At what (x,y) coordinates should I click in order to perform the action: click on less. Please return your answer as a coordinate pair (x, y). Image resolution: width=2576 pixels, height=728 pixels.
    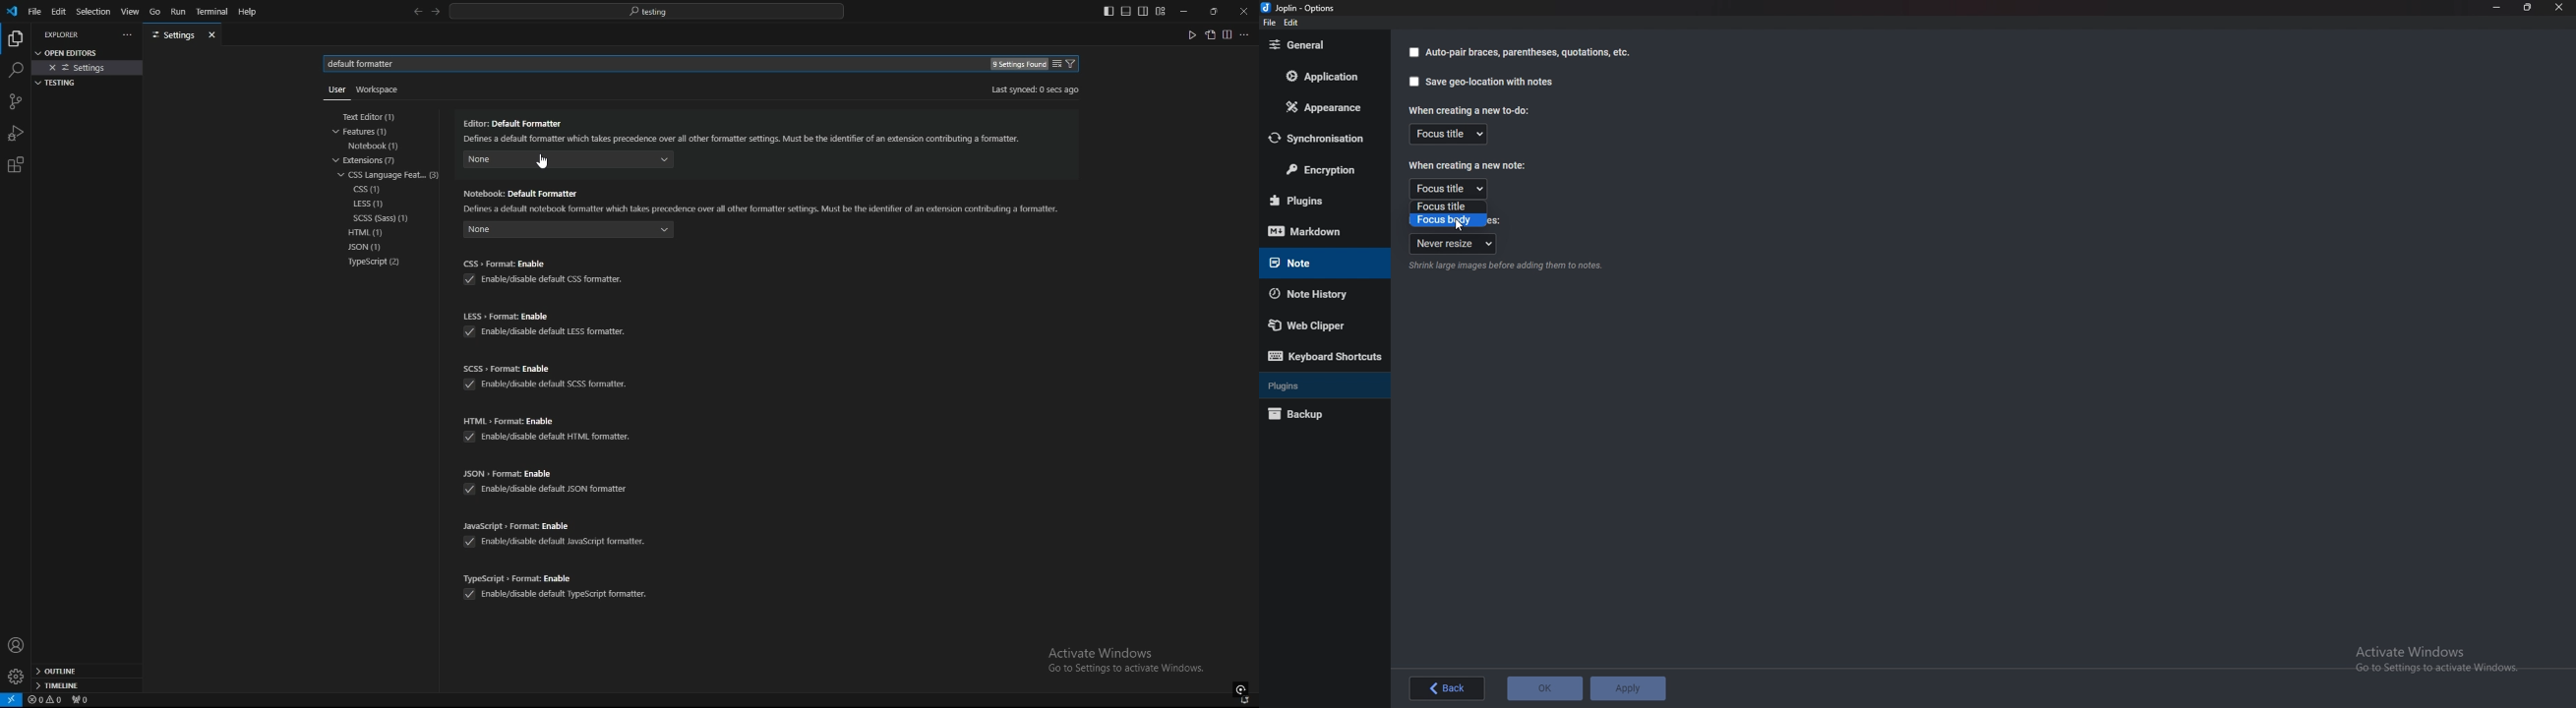
    Looking at the image, I should click on (369, 205).